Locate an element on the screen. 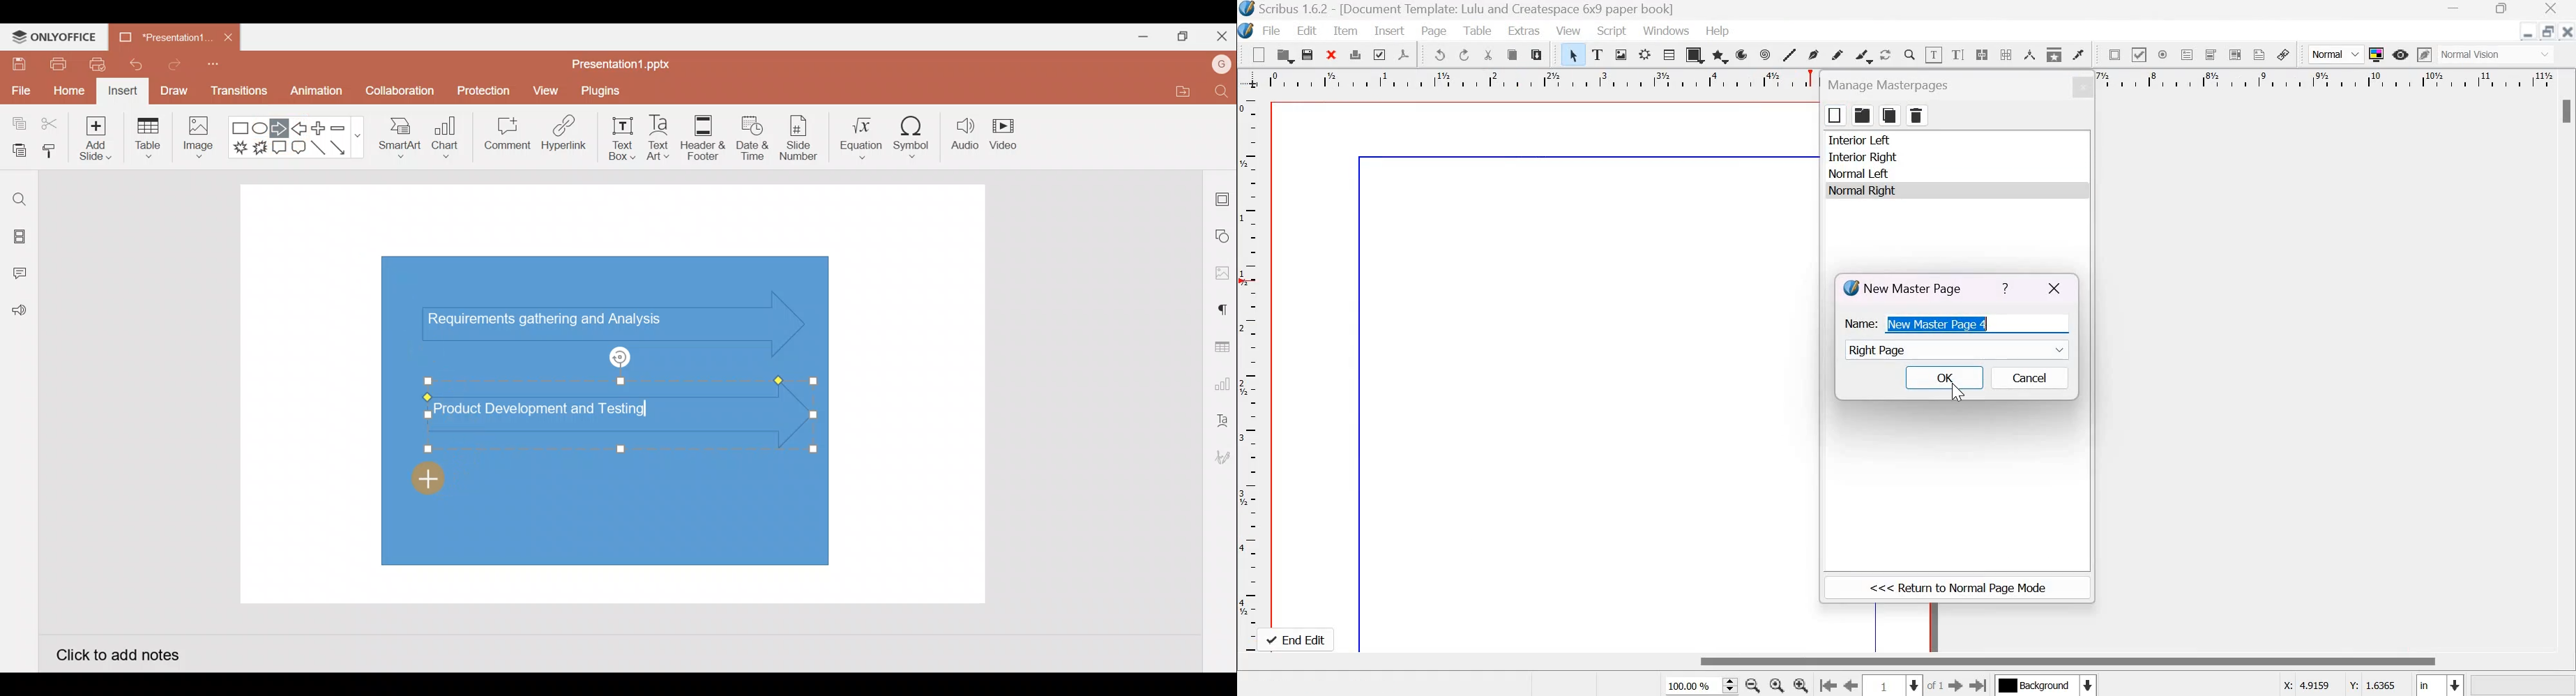  Line is located at coordinates (320, 151).